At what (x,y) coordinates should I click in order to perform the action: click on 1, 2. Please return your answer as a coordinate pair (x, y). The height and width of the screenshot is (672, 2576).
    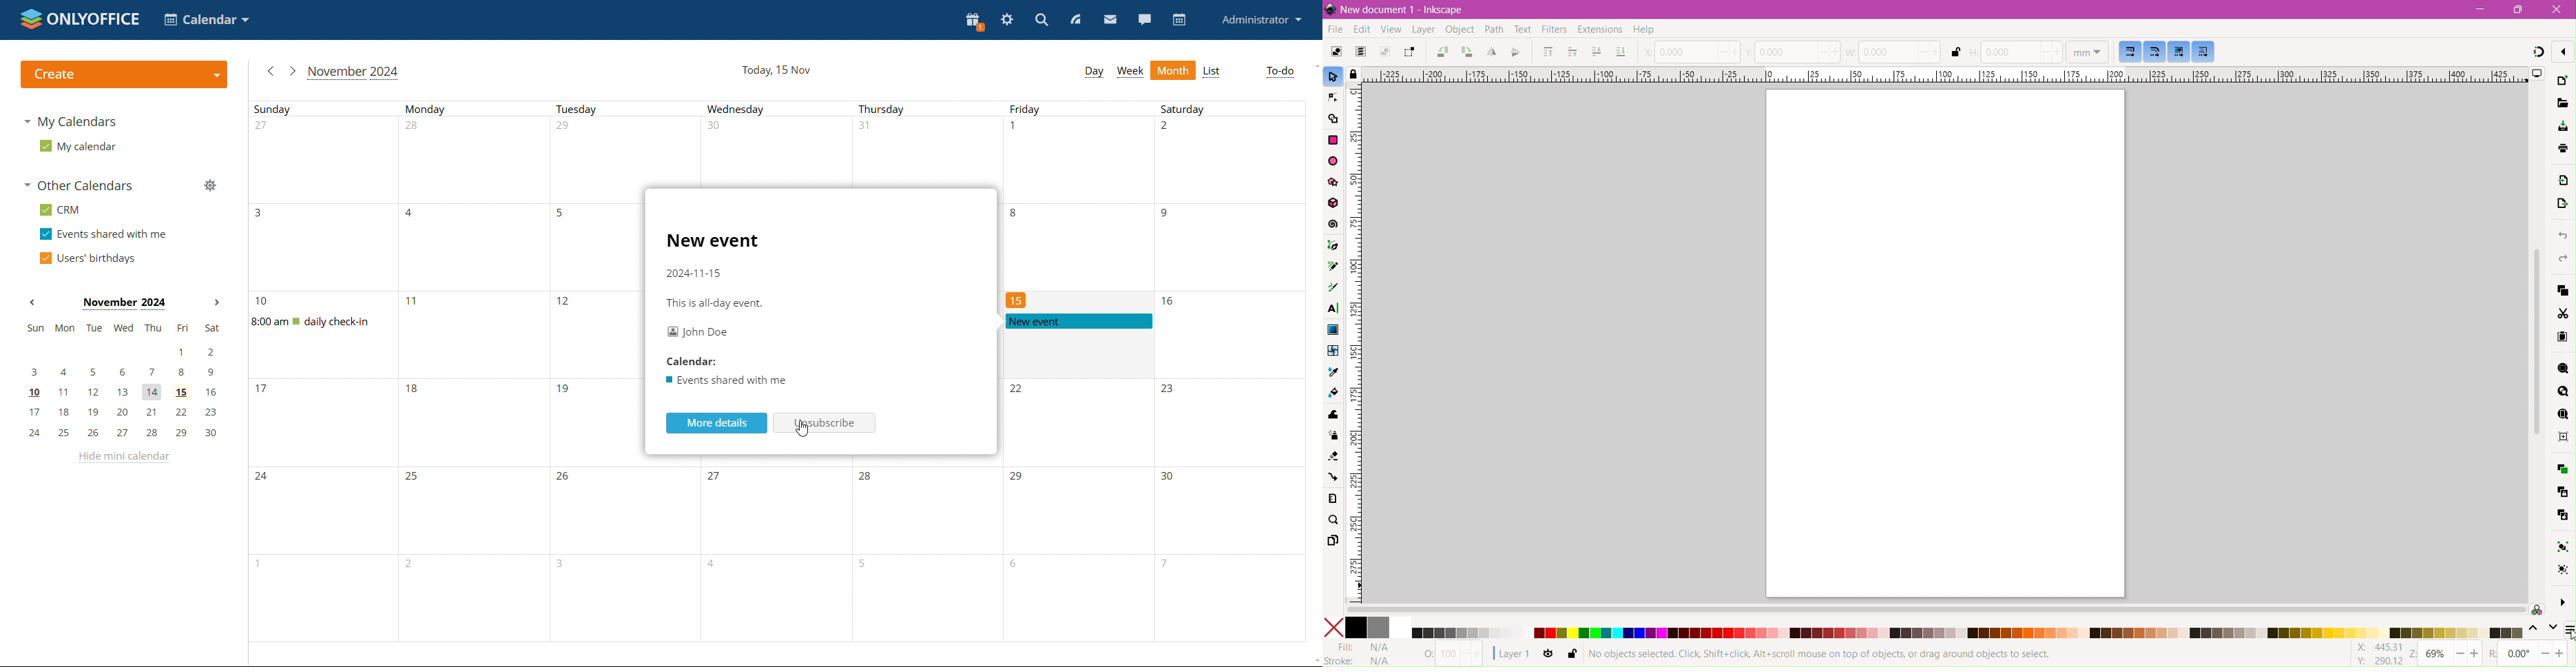
    Looking at the image, I should click on (128, 352).